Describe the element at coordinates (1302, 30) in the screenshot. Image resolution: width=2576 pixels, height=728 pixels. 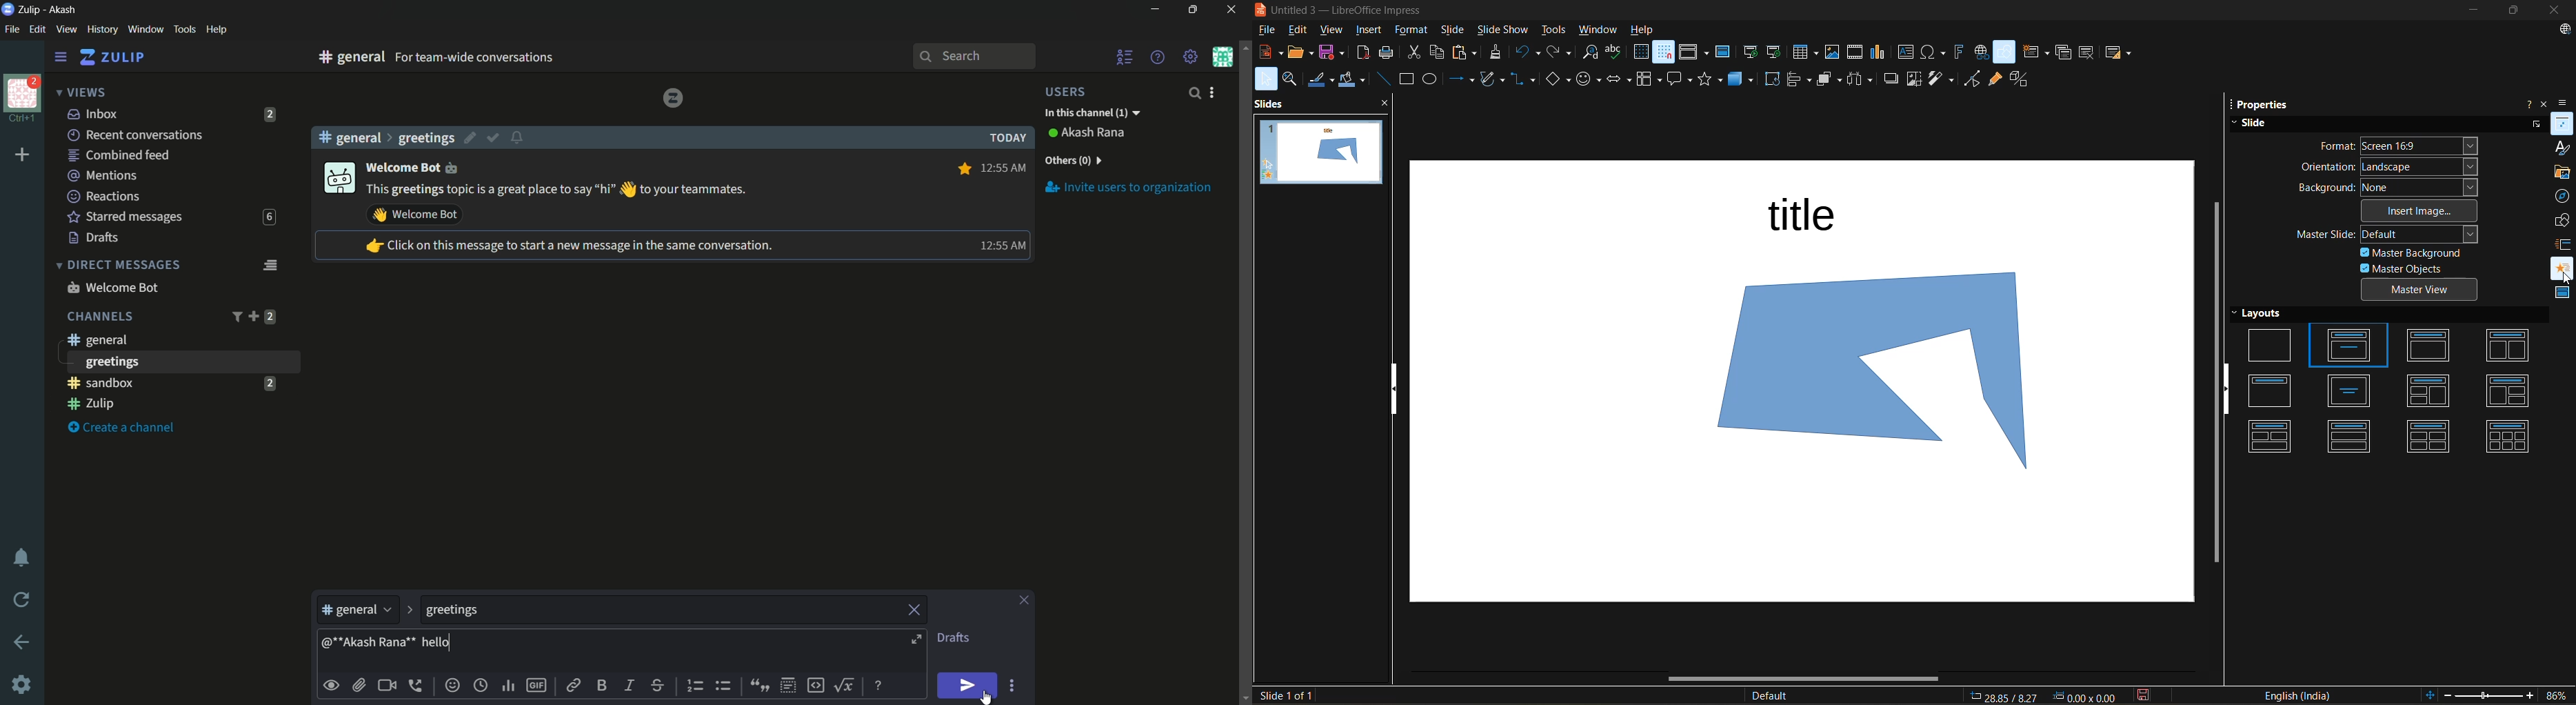
I see `edit` at that location.